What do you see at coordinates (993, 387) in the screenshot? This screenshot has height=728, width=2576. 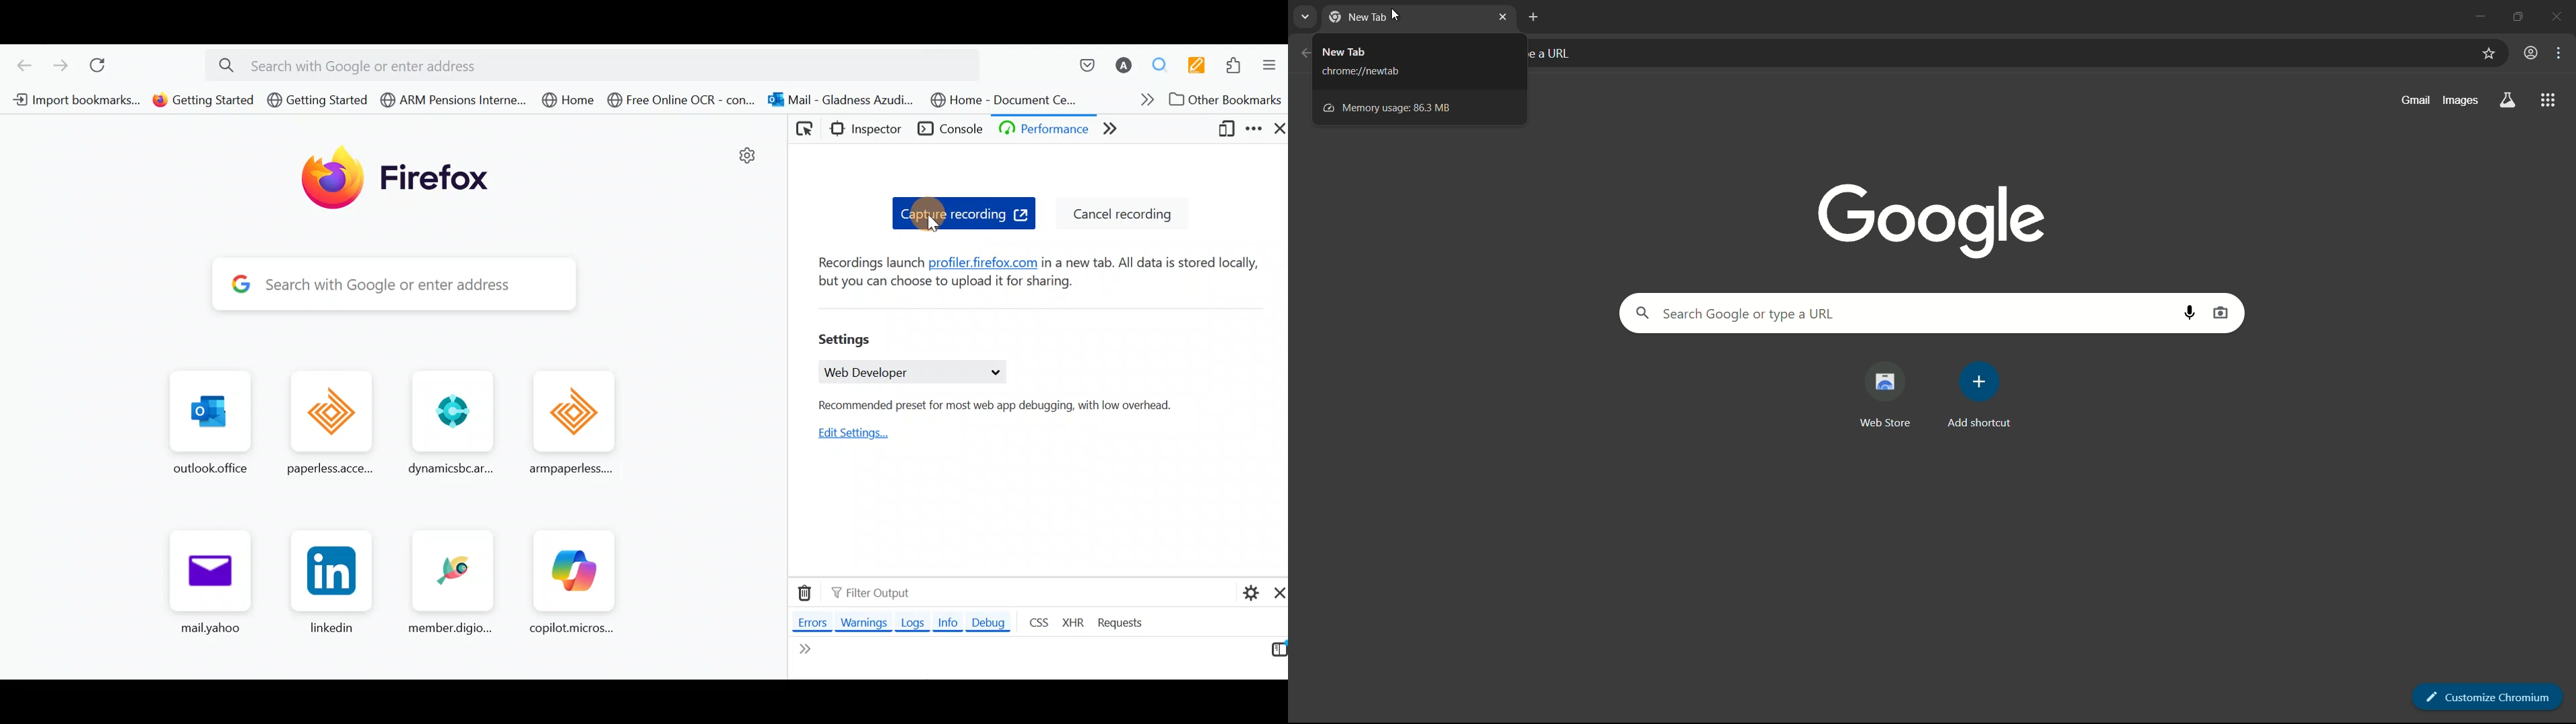 I see `Web developer` at bounding box center [993, 387].